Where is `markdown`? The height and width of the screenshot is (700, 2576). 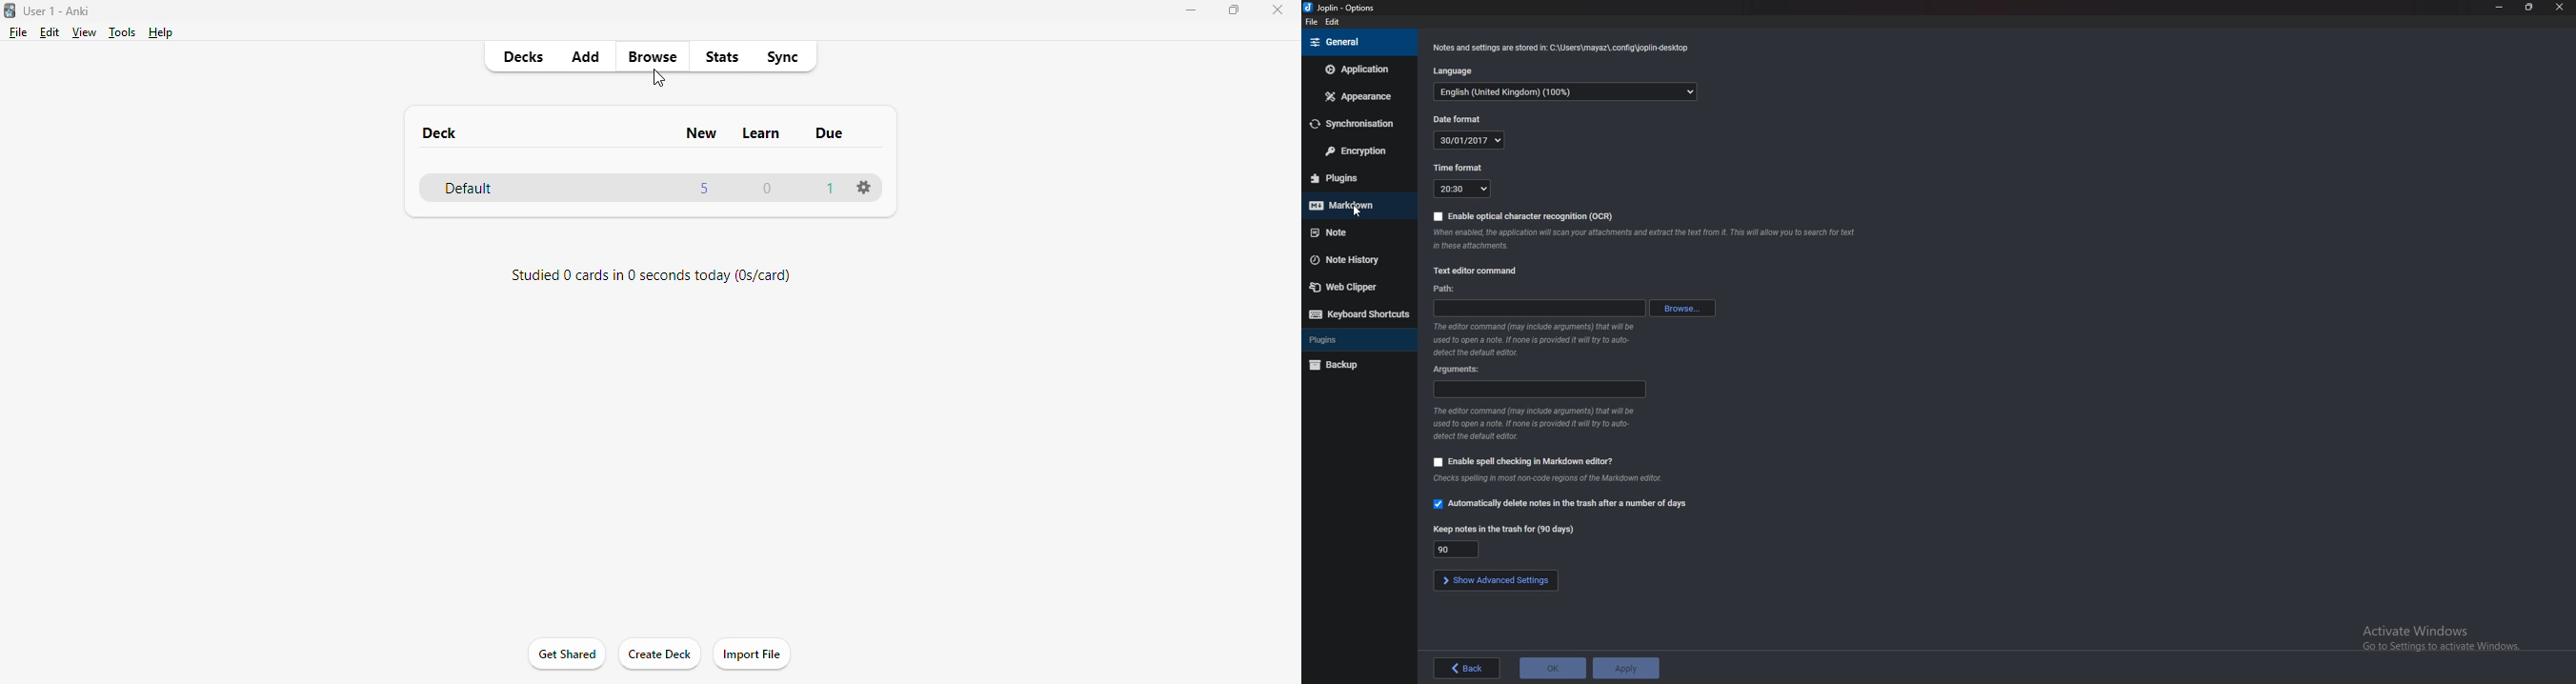
markdown is located at coordinates (1353, 205).